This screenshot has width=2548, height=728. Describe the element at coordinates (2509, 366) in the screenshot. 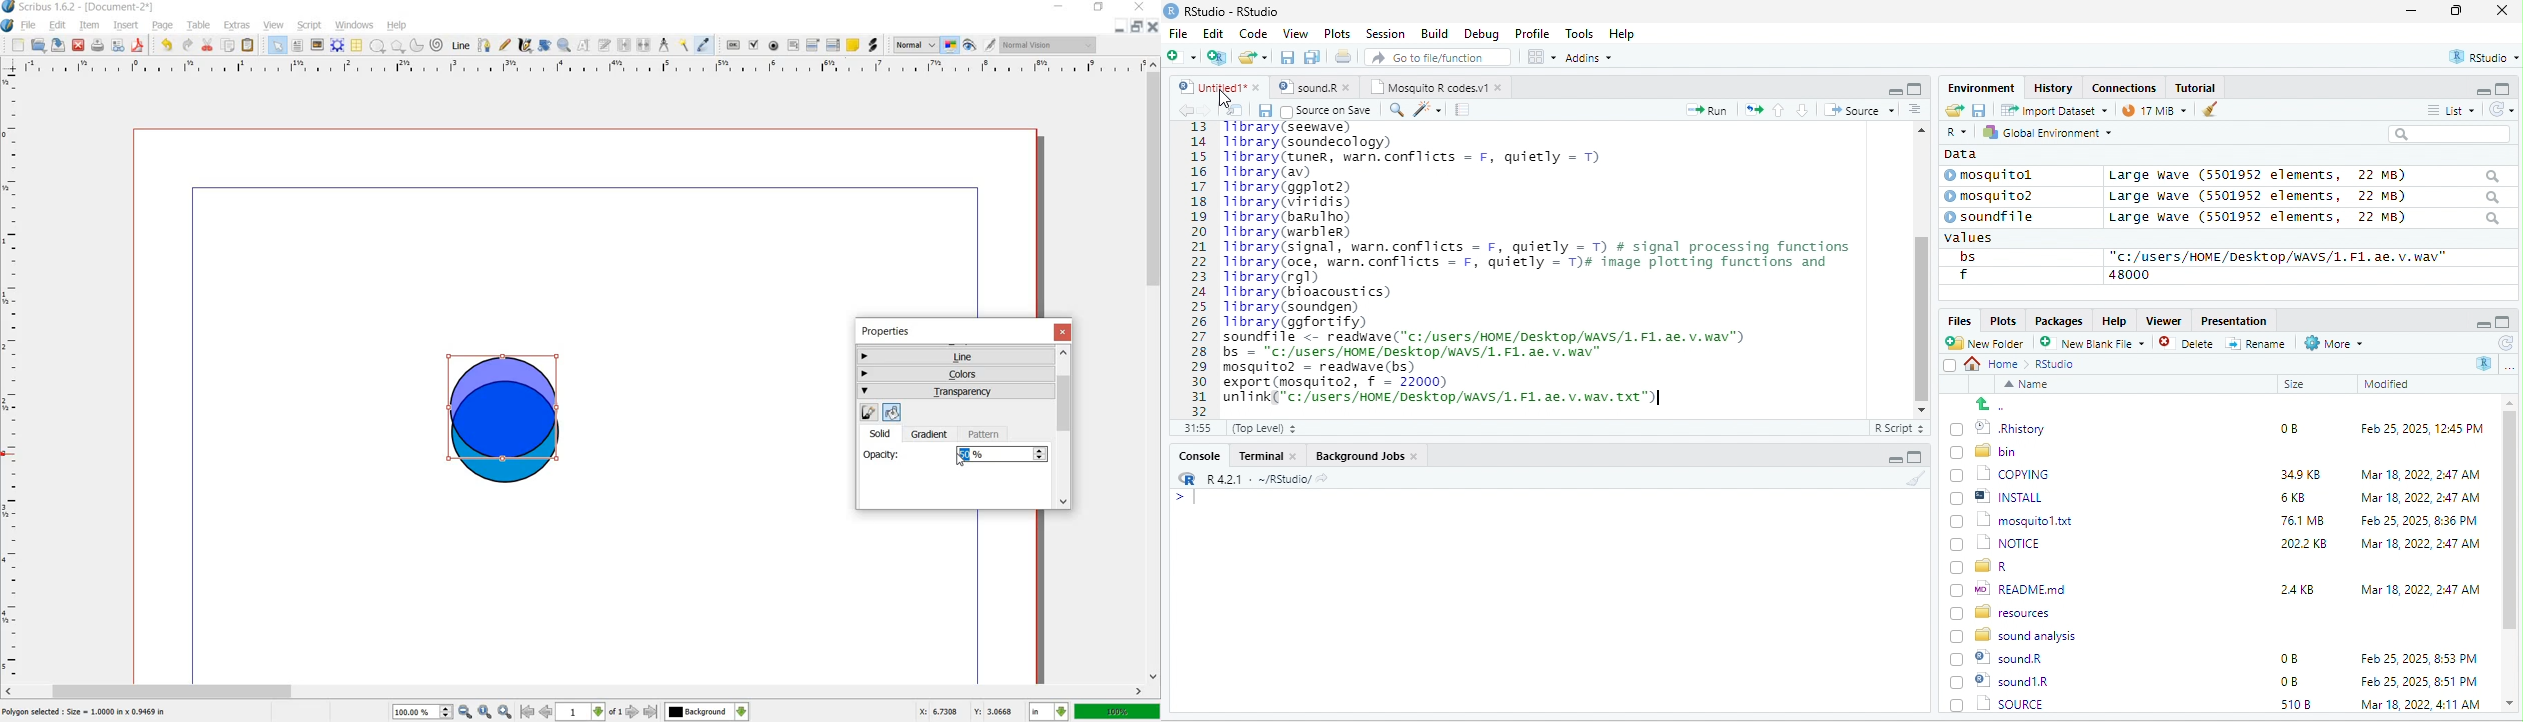

I see `more` at that location.